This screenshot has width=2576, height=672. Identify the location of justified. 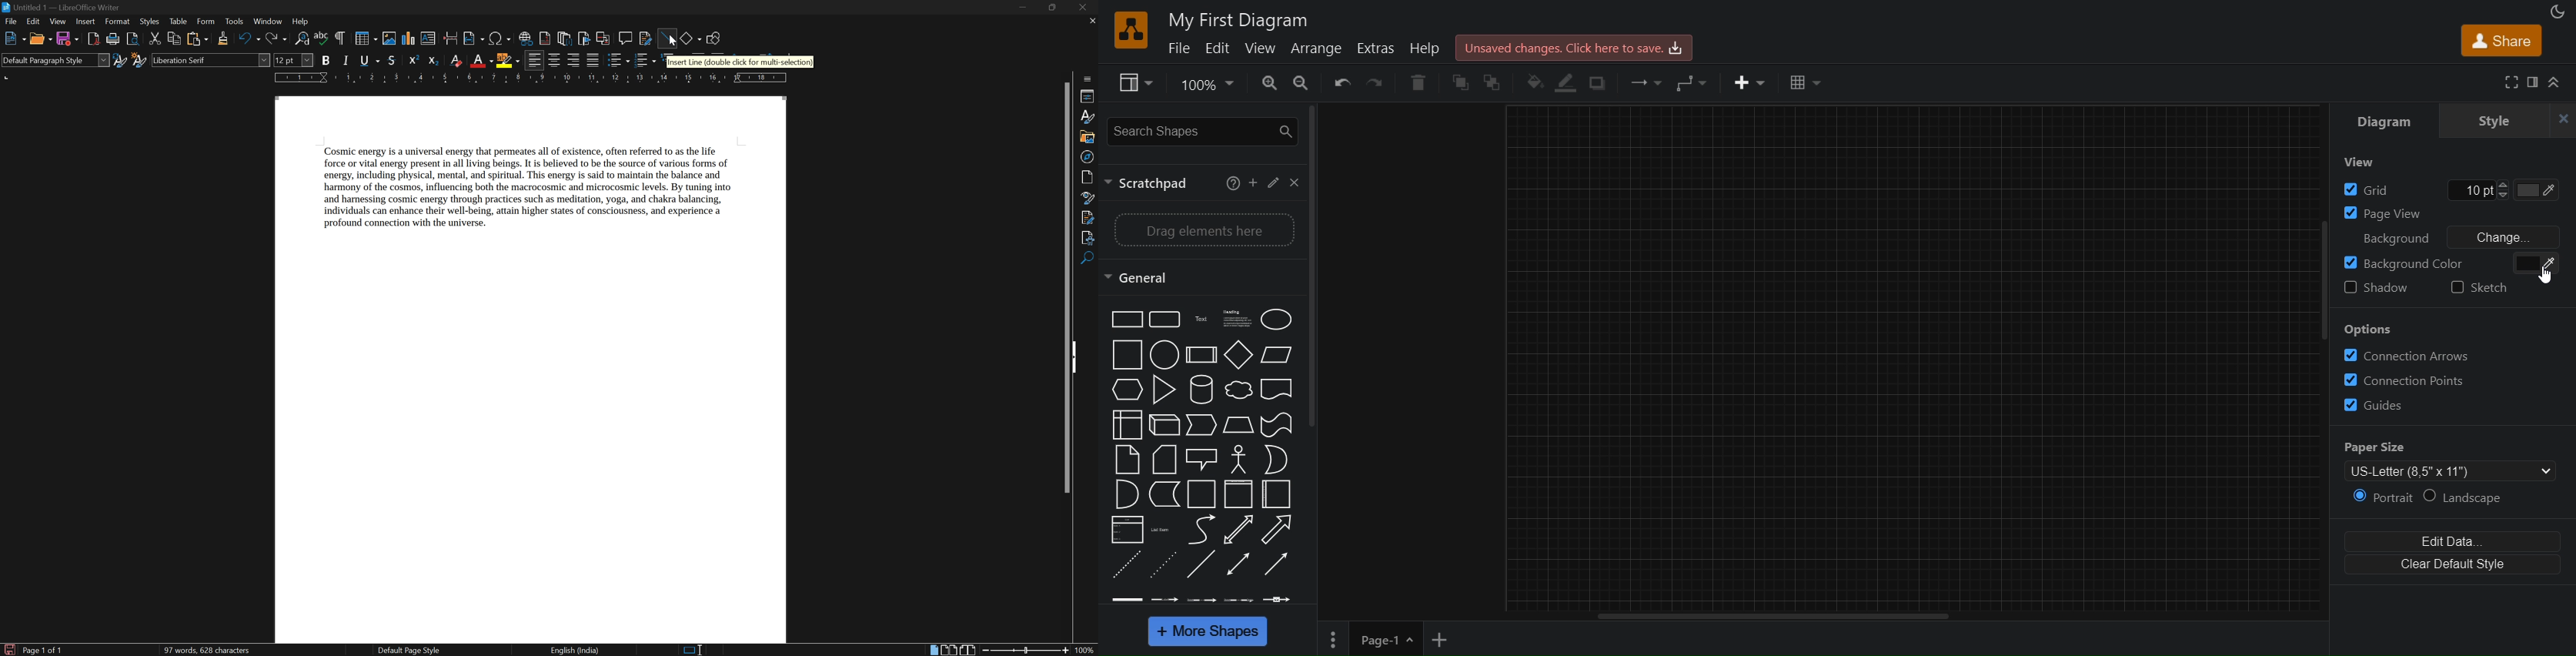
(594, 61).